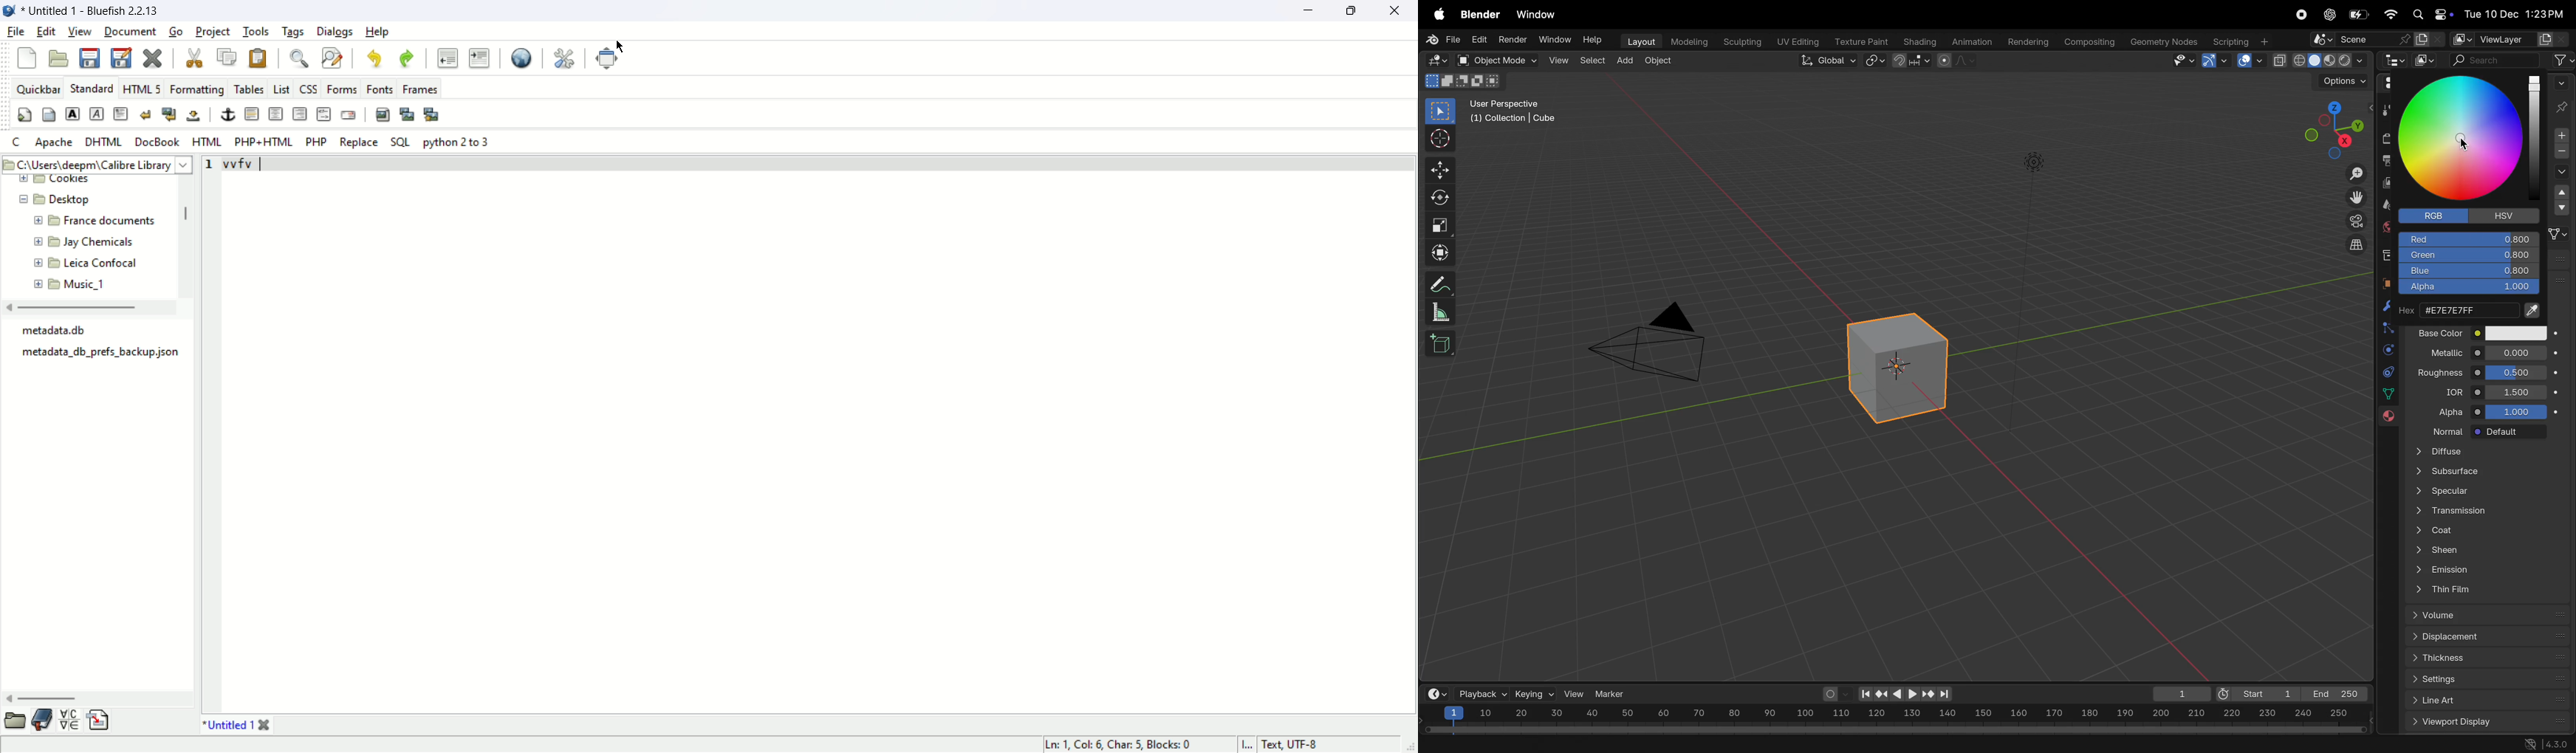 Image resolution: width=2576 pixels, height=756 pixels. Describe the element at coordinates (459, 142) in the screenshot. I see `python 2 to` at that location.